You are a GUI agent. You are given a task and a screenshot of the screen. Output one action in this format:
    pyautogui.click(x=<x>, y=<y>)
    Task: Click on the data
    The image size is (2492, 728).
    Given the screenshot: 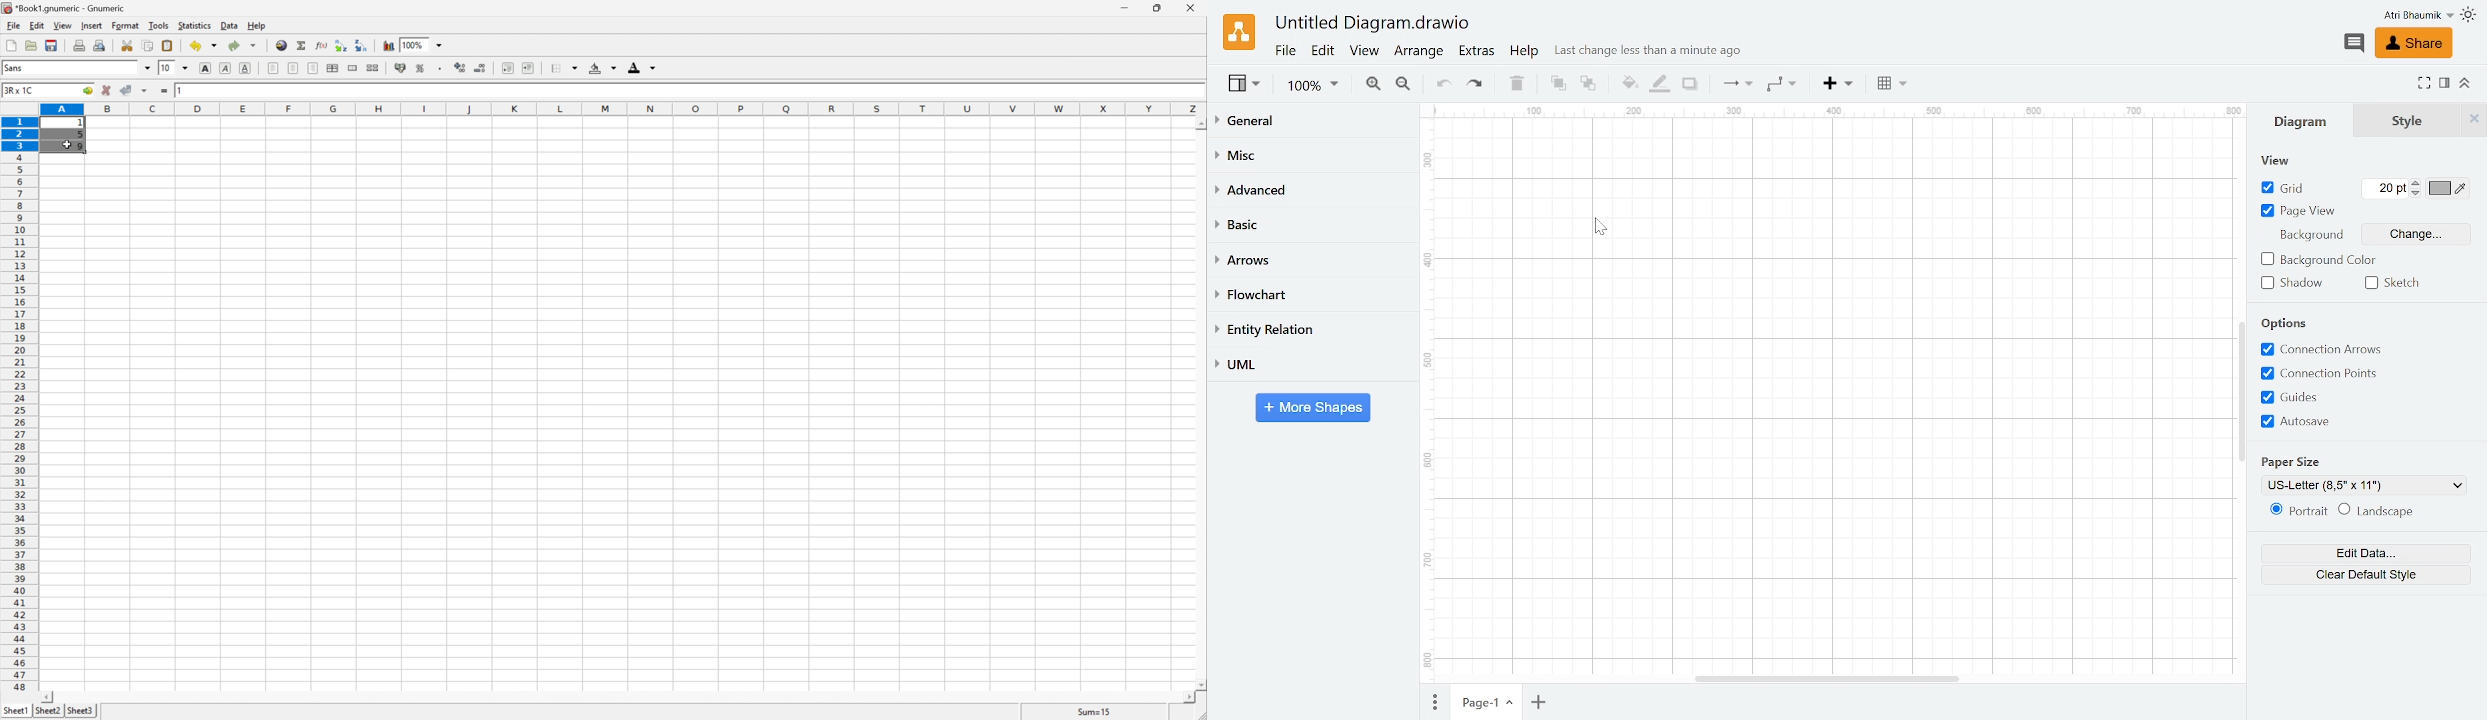 What is the action you would take?
    pyautogui.click(x=230, y=23)
    